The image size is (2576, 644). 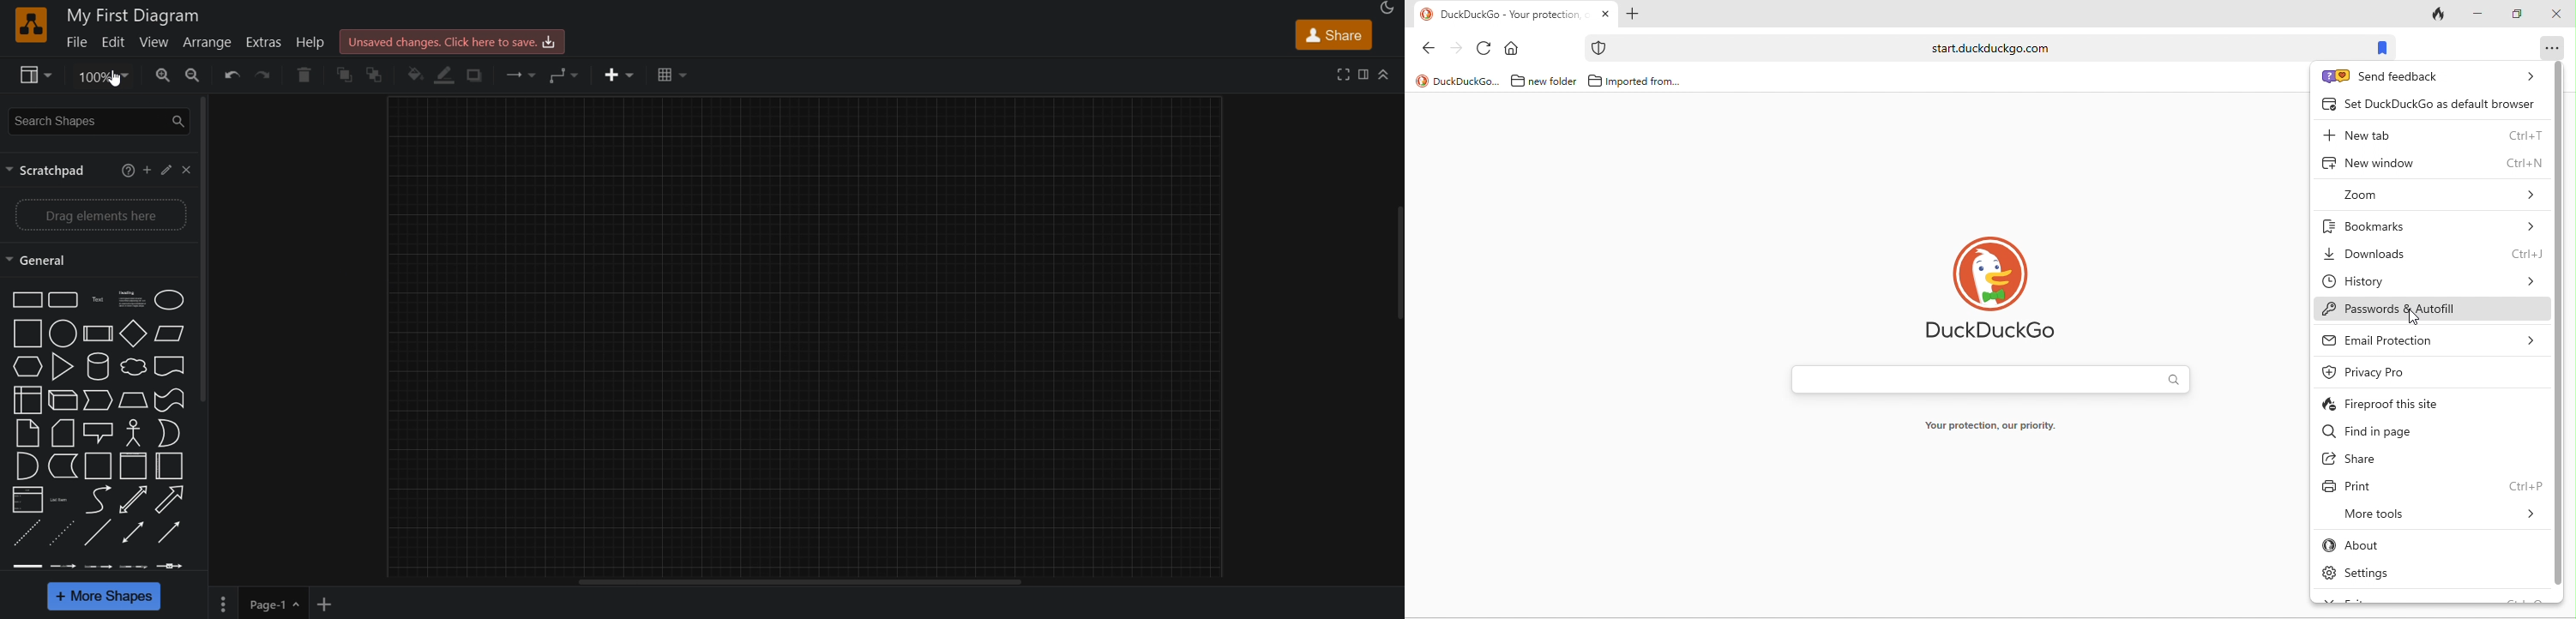 What do you see at coordinates (416, 75) in the screenshot?
I see `fill color` at bounding box center [416, 75].